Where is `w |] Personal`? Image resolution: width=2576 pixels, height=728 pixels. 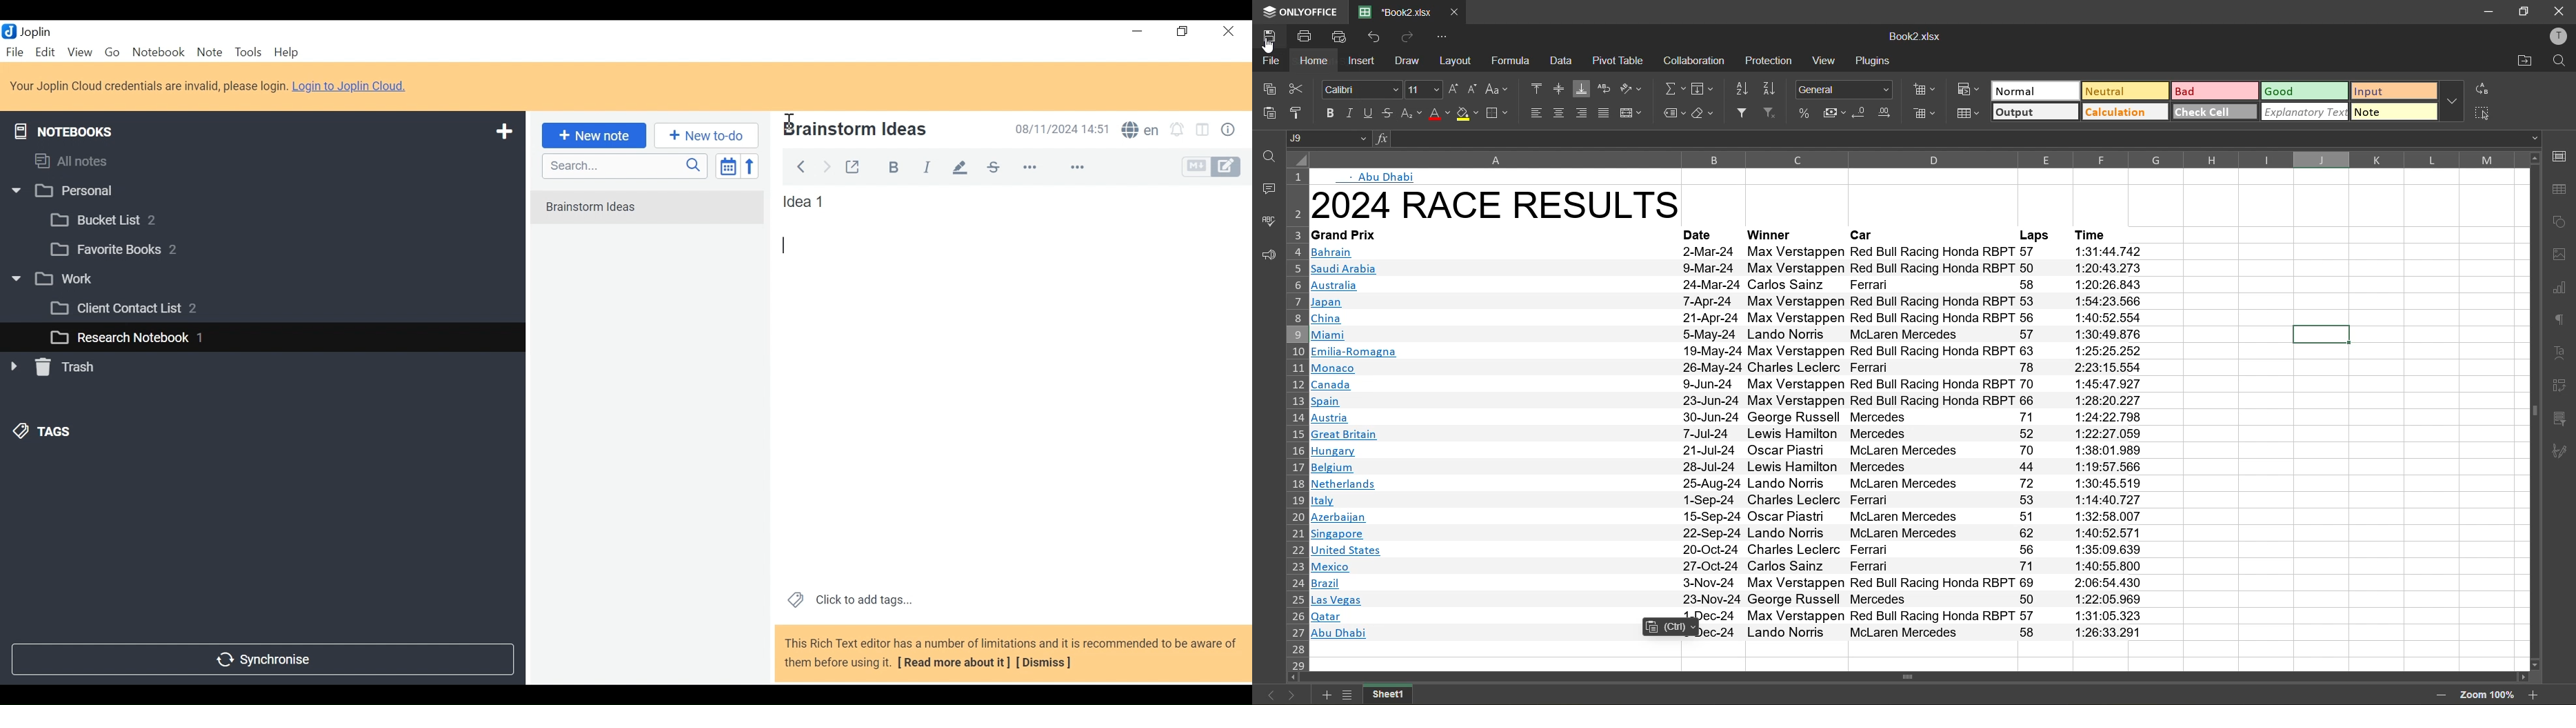
w |] Personal is located at coordinates (70, 192).